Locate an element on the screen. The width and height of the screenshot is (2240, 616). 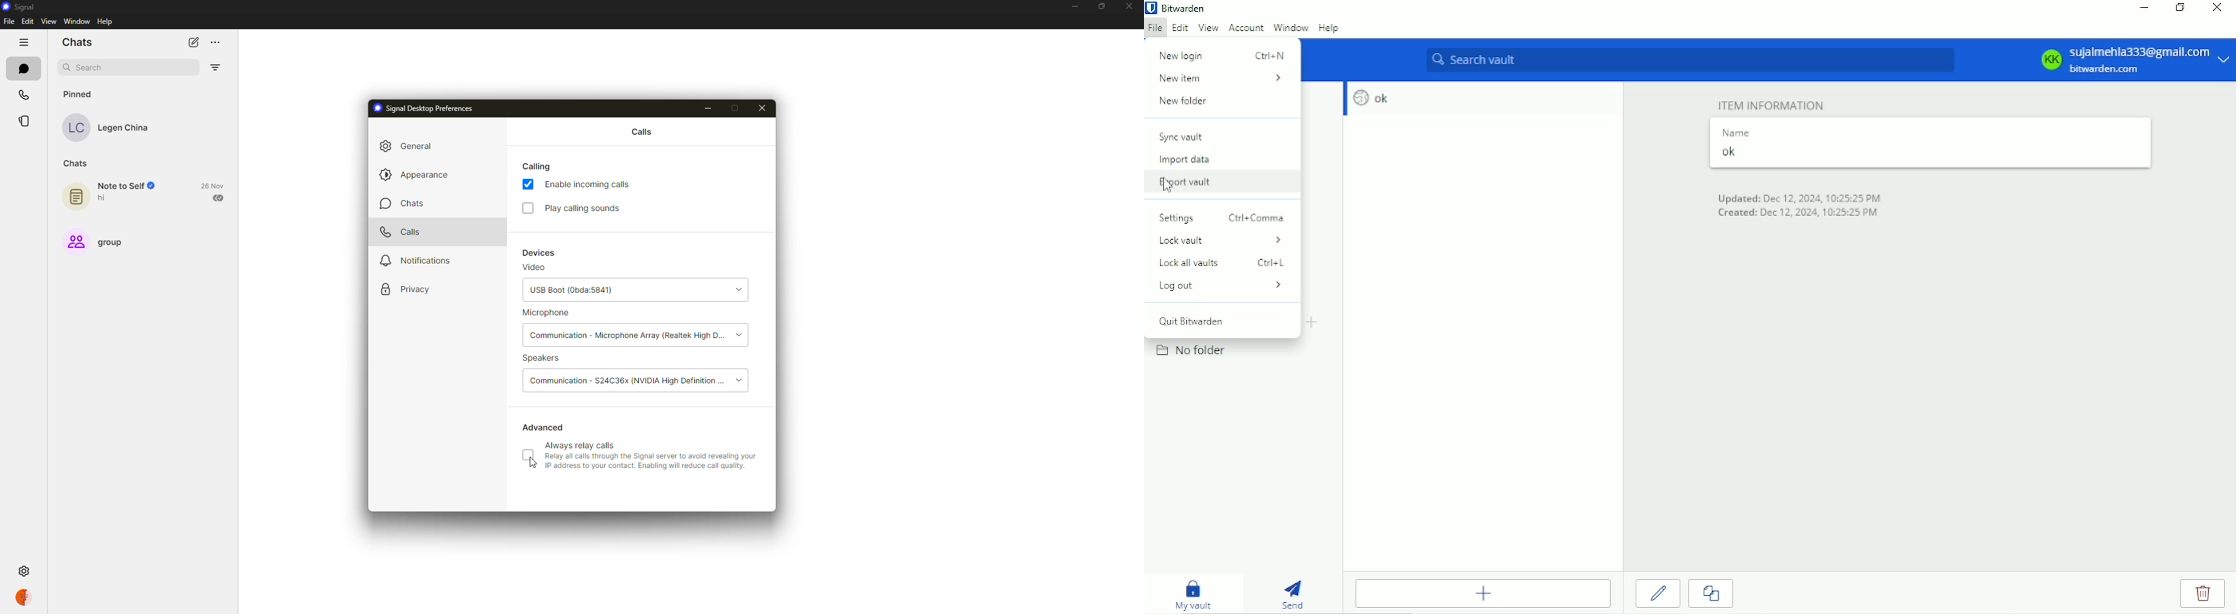
USB Boot (0bda:5841) is located at coordinates (616, 292).